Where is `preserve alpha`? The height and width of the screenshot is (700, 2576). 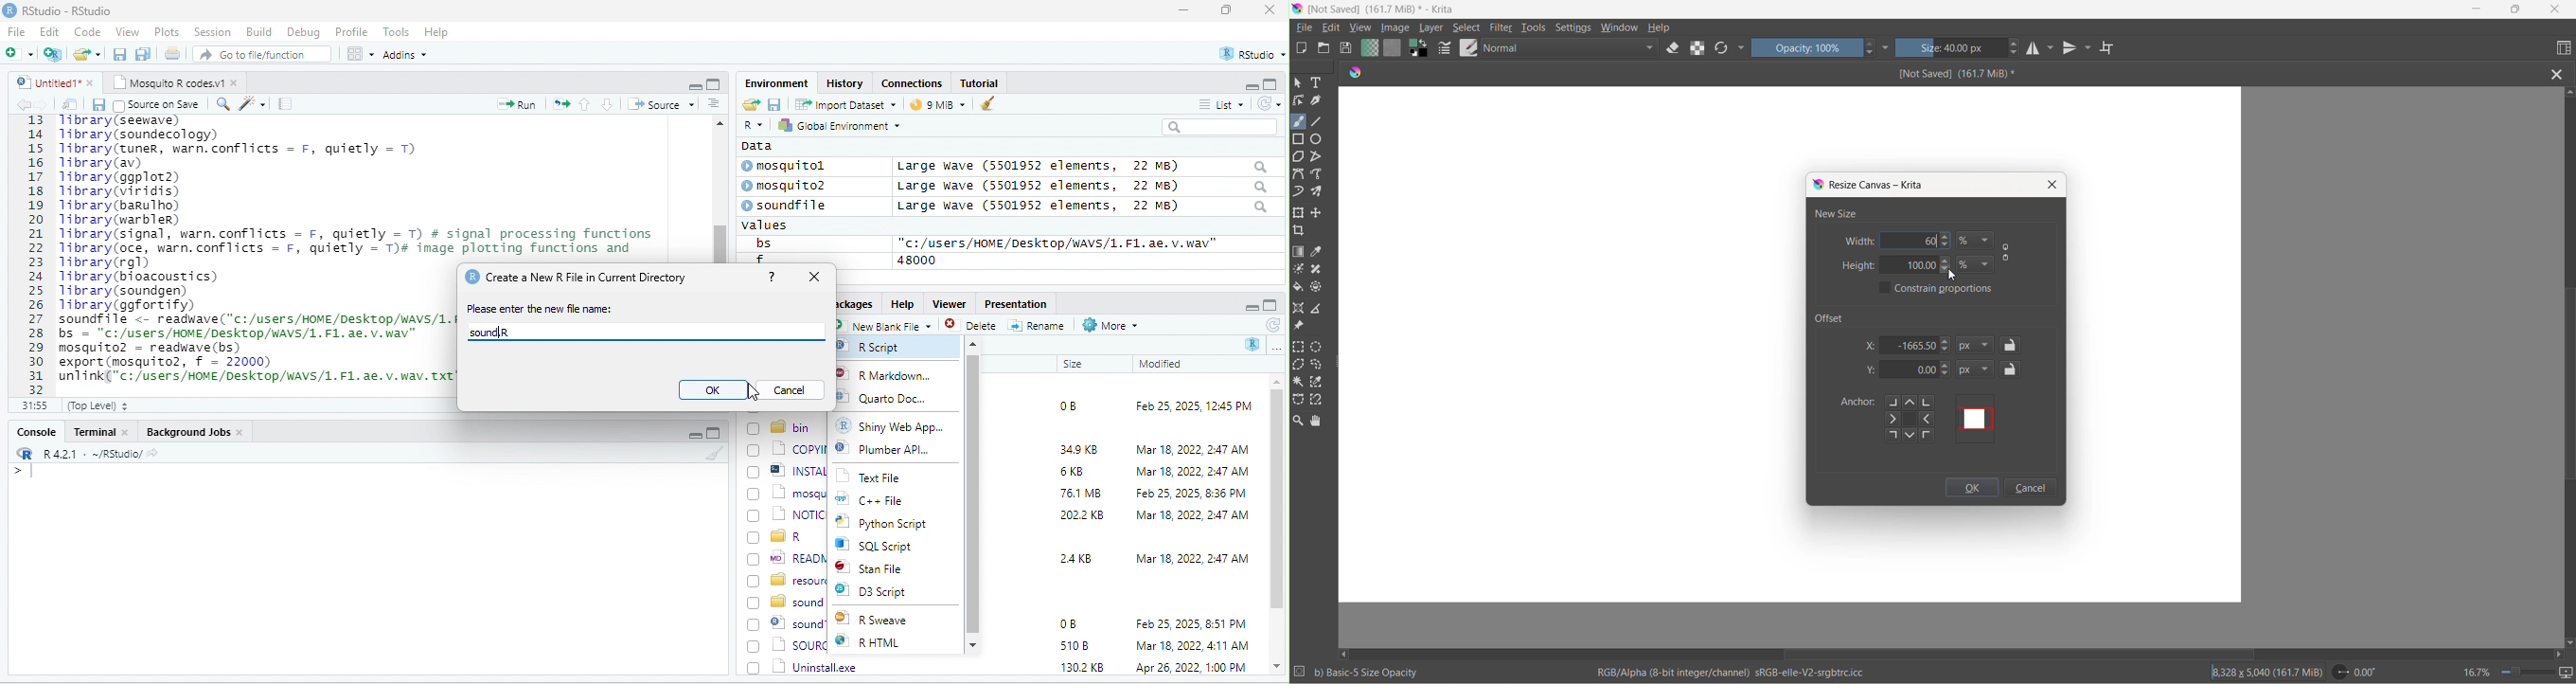
preserve alpha is located at coordinates (1700, 48).